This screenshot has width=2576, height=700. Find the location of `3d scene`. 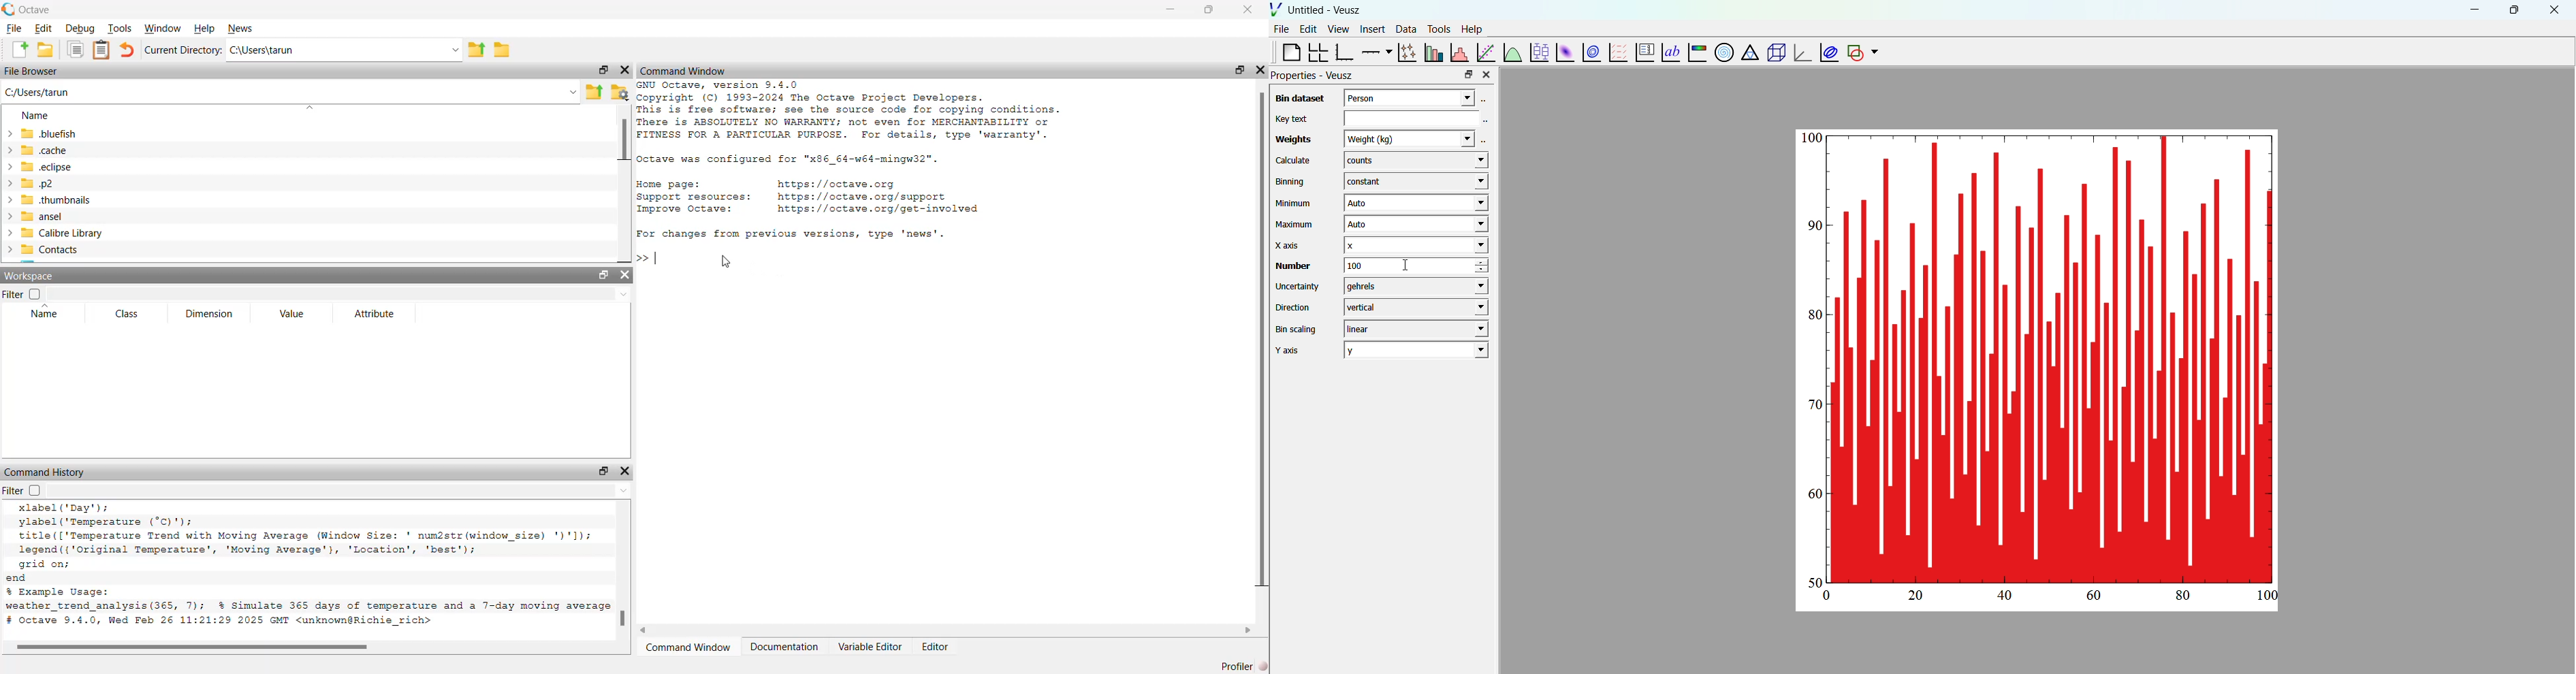

3d scene is located at coordinates (1774, 53).